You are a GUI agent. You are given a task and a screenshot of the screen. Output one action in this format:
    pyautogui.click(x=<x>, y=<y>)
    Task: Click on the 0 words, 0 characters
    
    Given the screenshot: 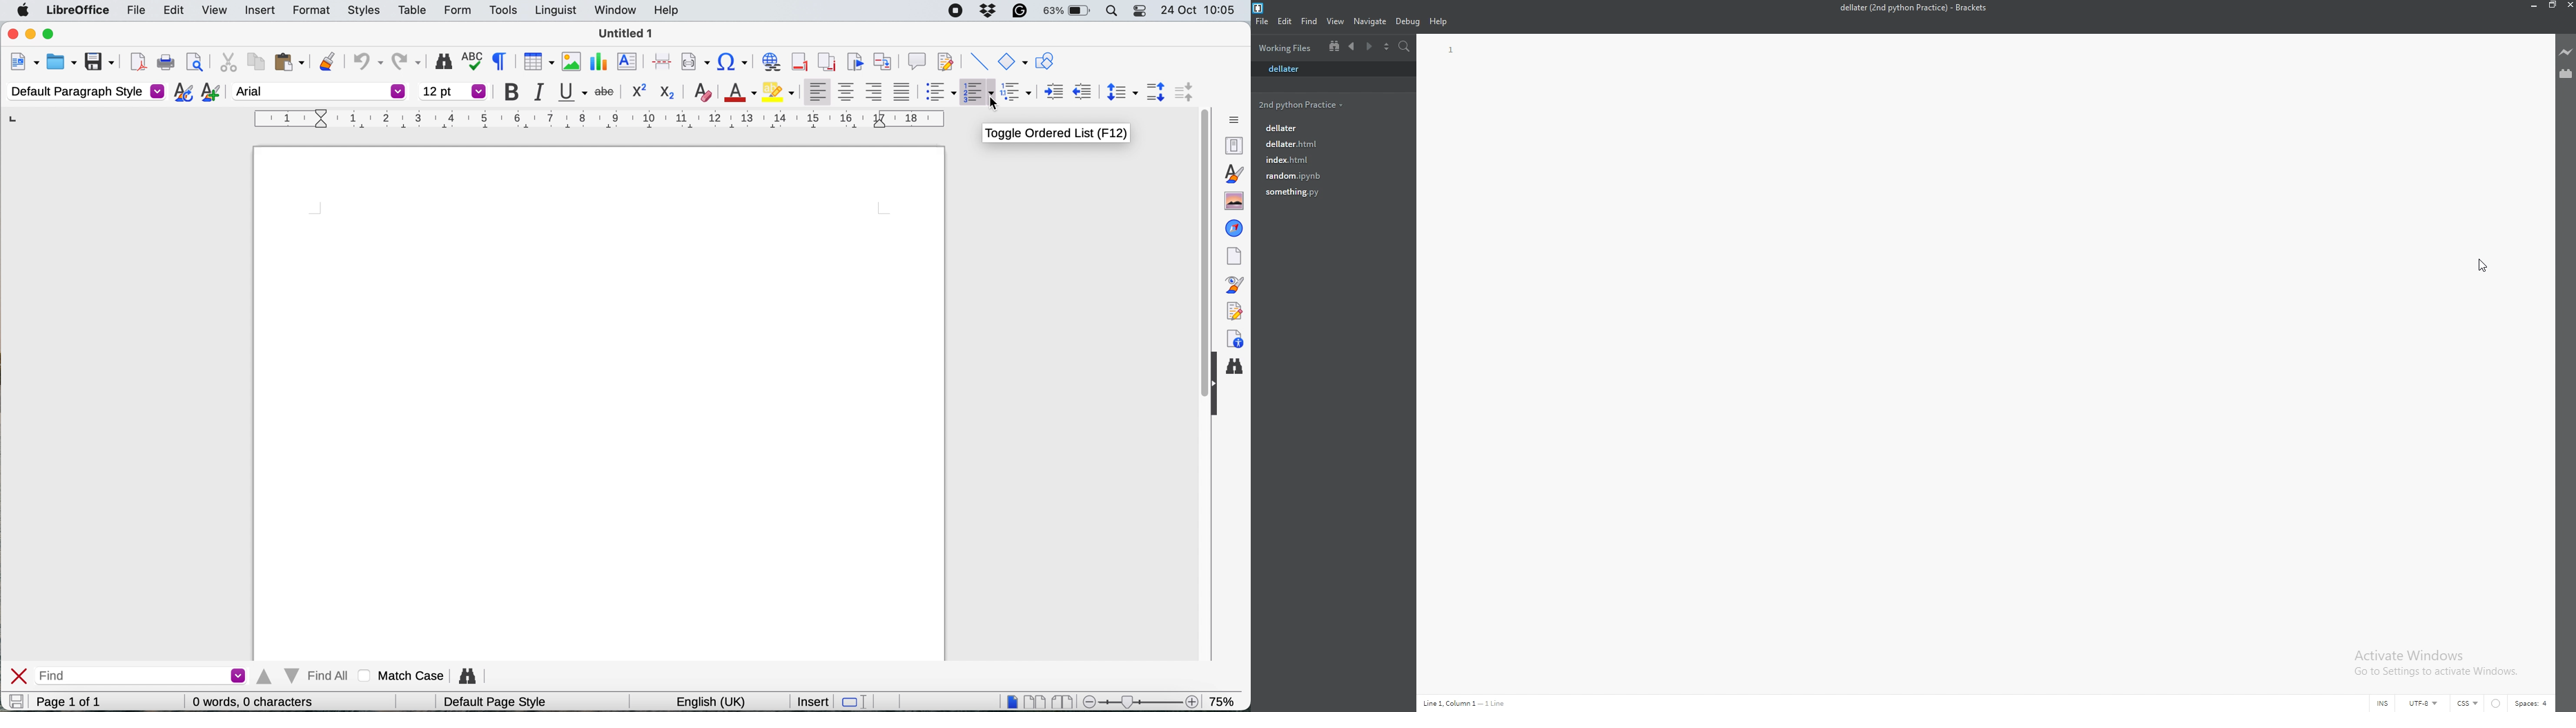 What is the action you would take?
    pyautogui.click(x=255, y=701)
    